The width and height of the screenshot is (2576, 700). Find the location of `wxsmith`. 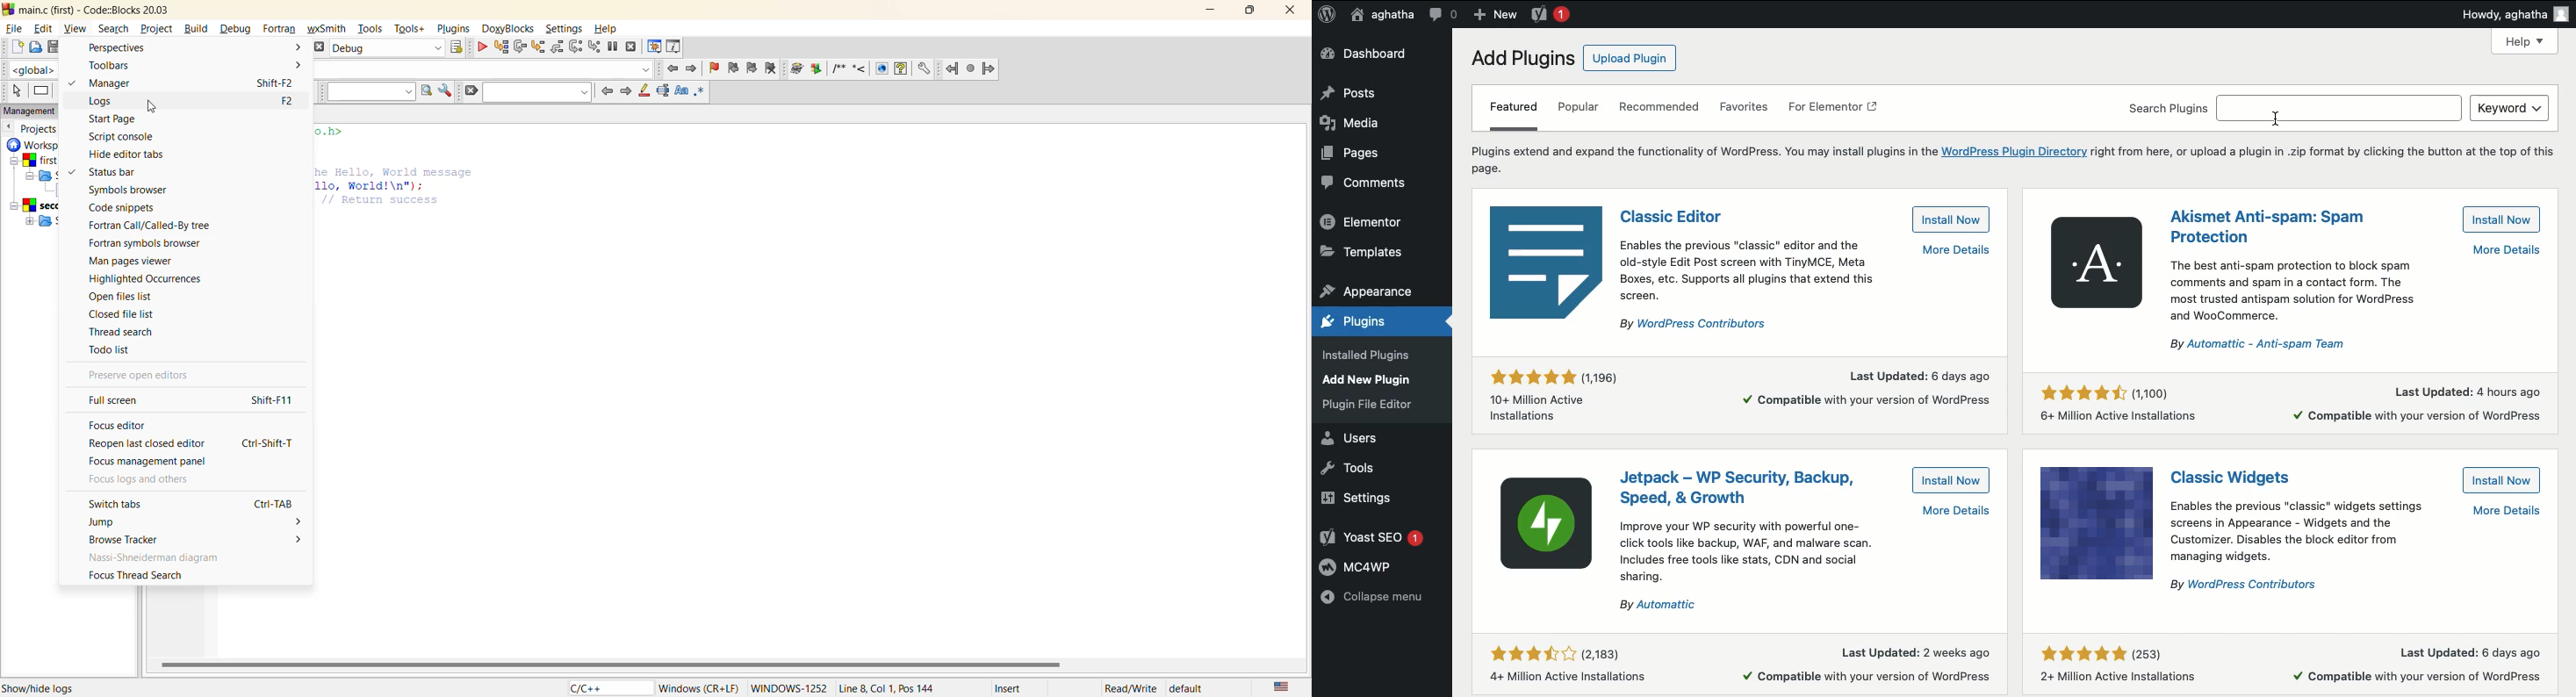

wxsmith is located at coordinates (328, 28).